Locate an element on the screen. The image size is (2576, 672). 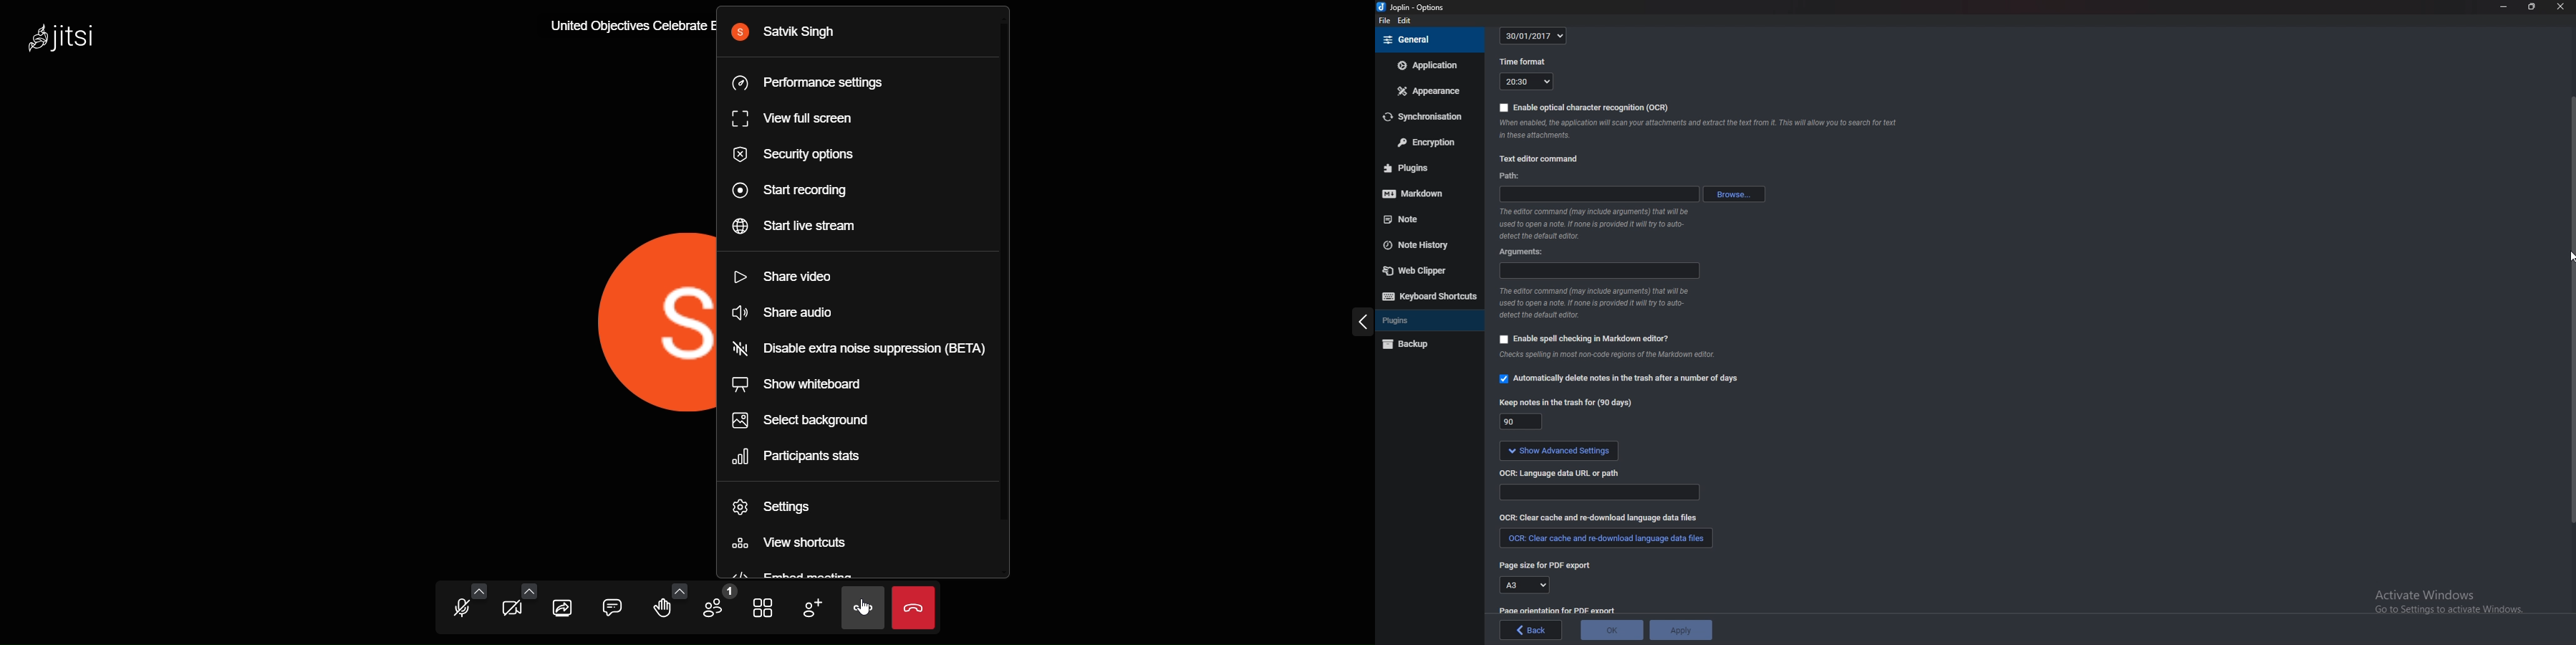
Edit is located at coordinates (1404, 20).